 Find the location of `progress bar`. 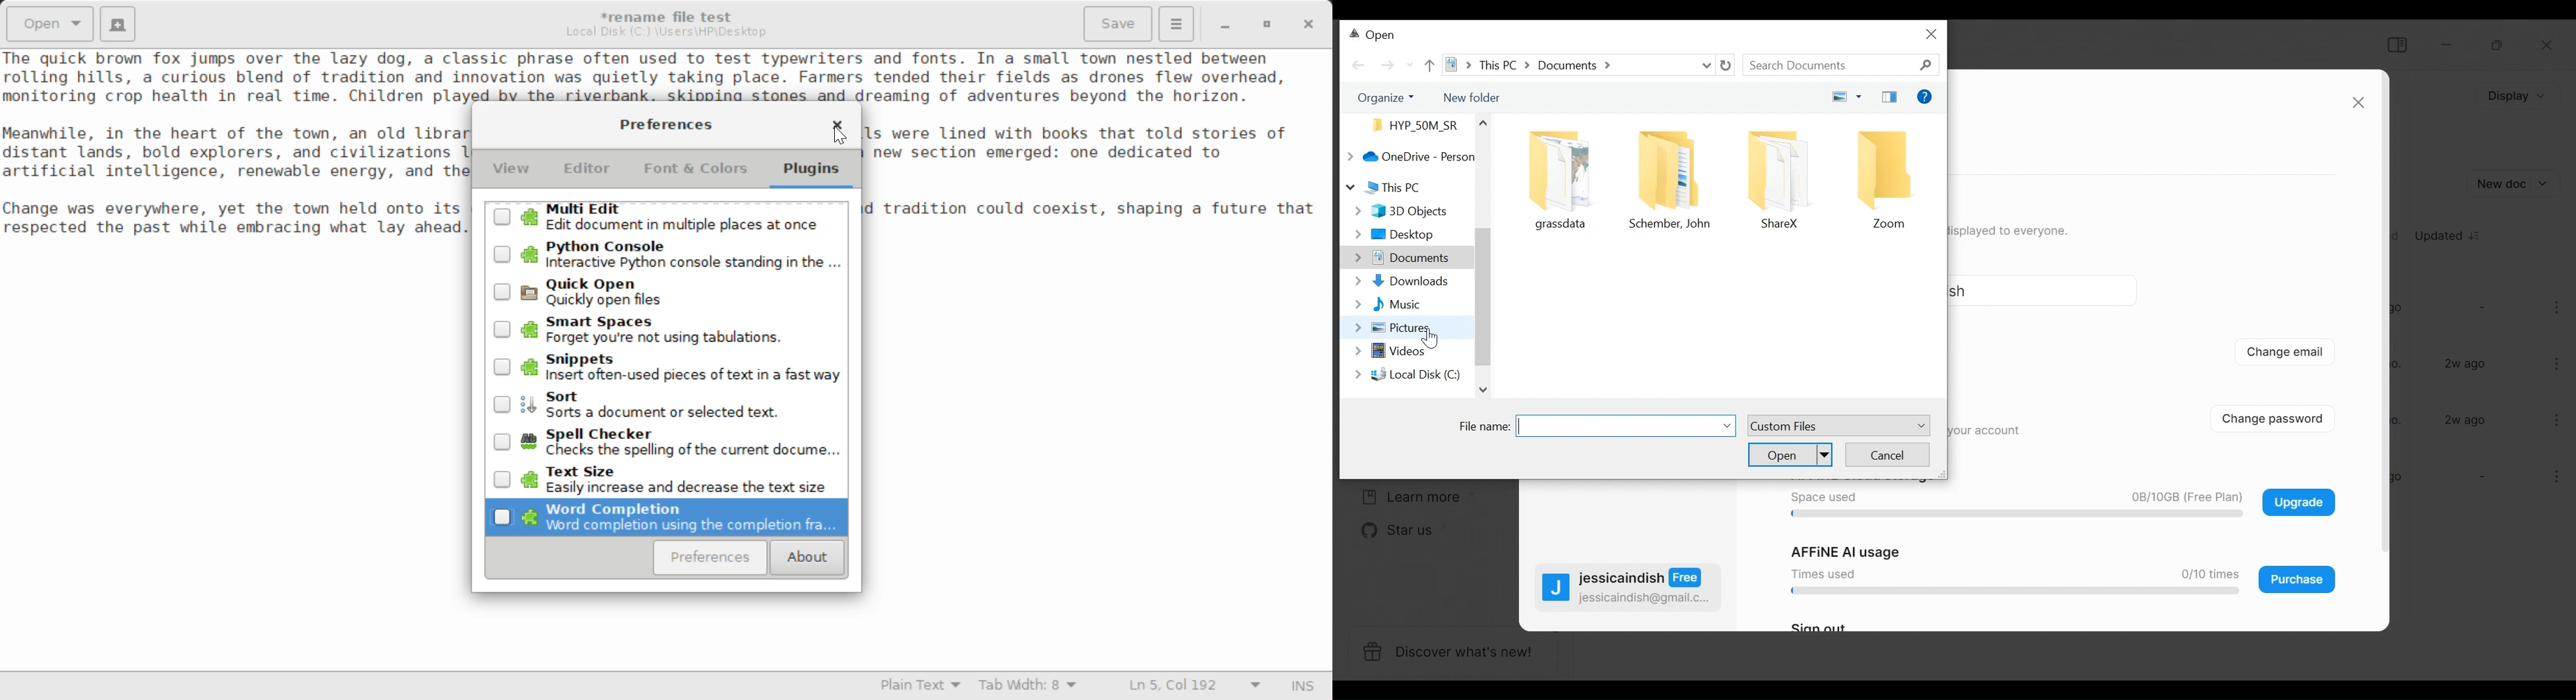

progress bar is located at coordinates (2011, 592).